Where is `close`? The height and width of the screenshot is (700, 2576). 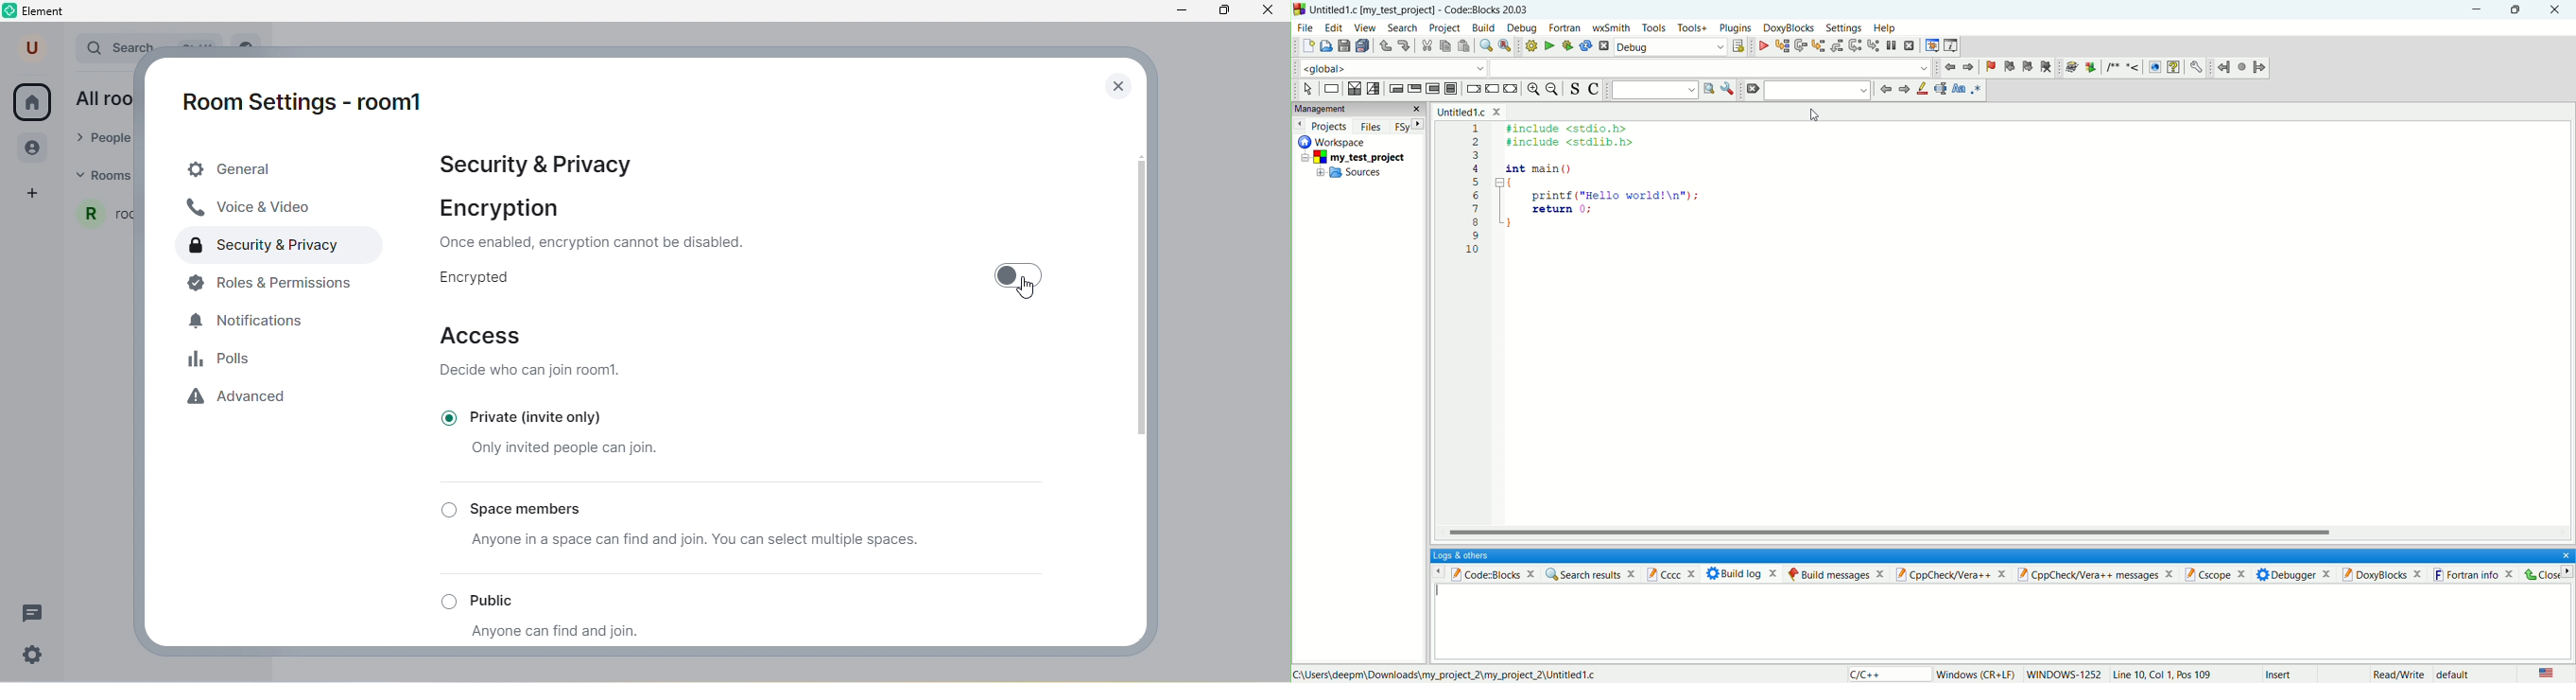 close is located at coordinates (1117, 85).